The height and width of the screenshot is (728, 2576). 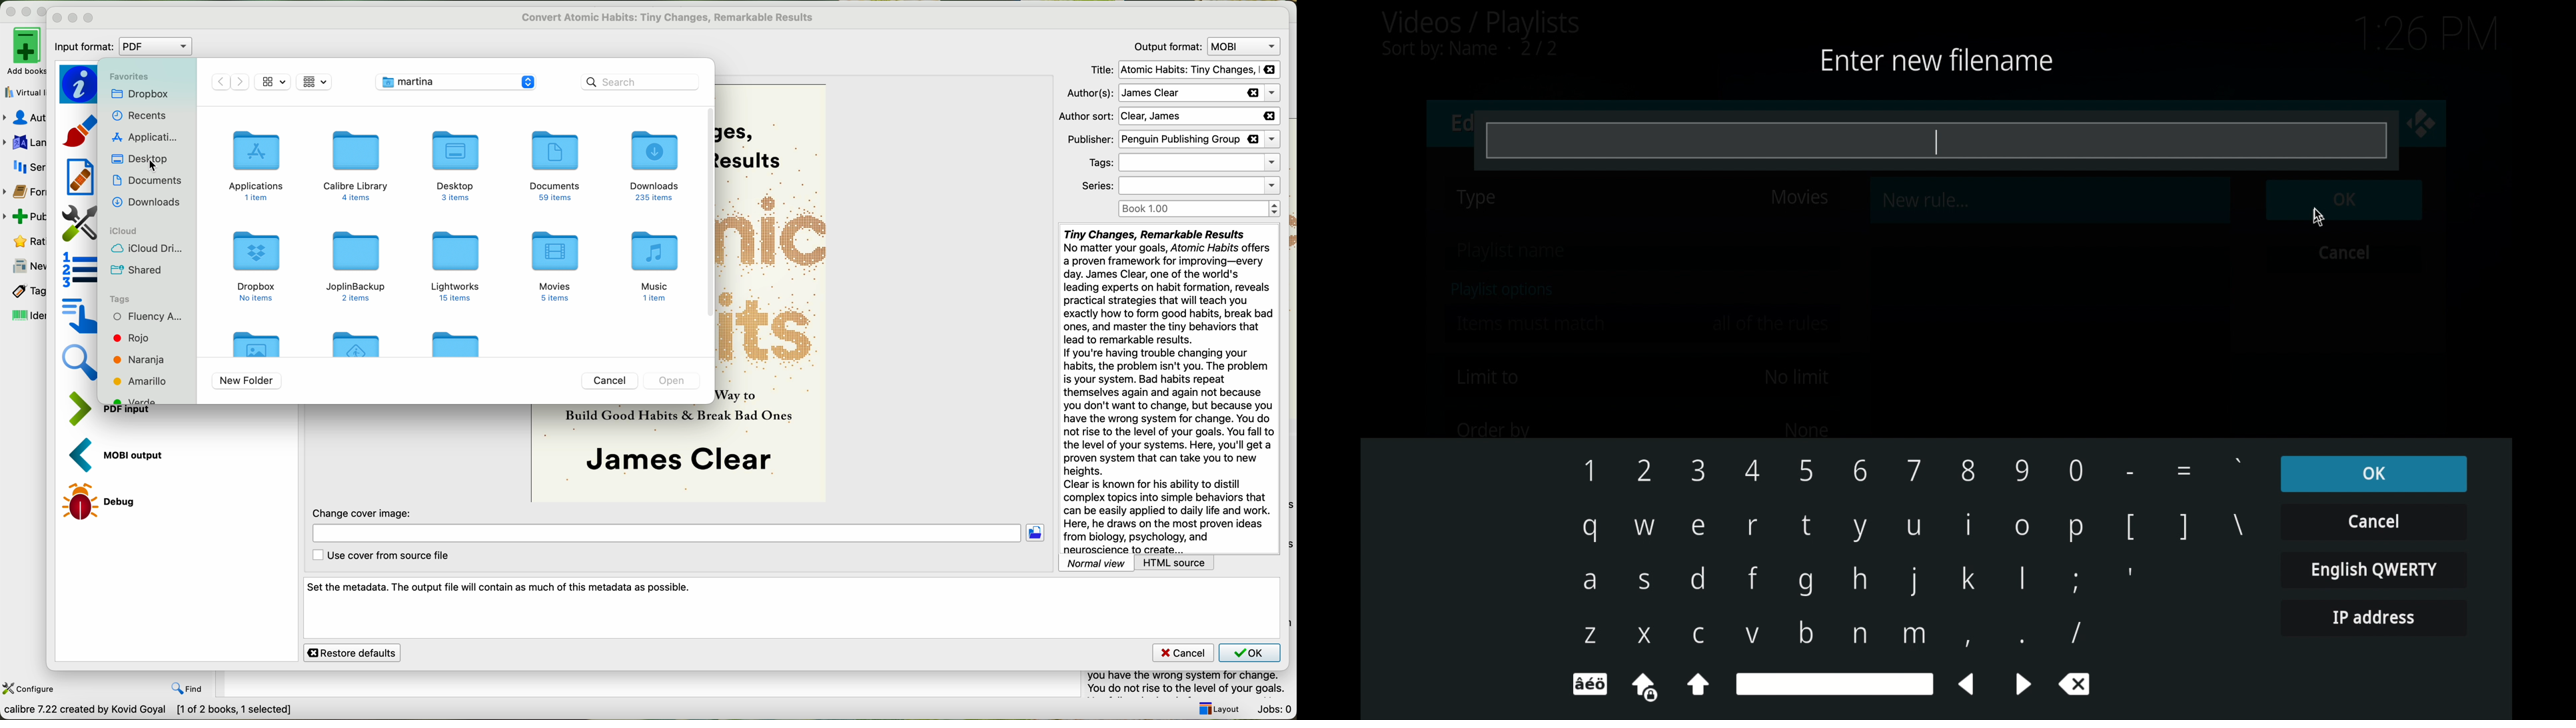 What do you see at coordinates (78, 223) in the screenshot?
I see `page setup` at bounding box center [78, 223].